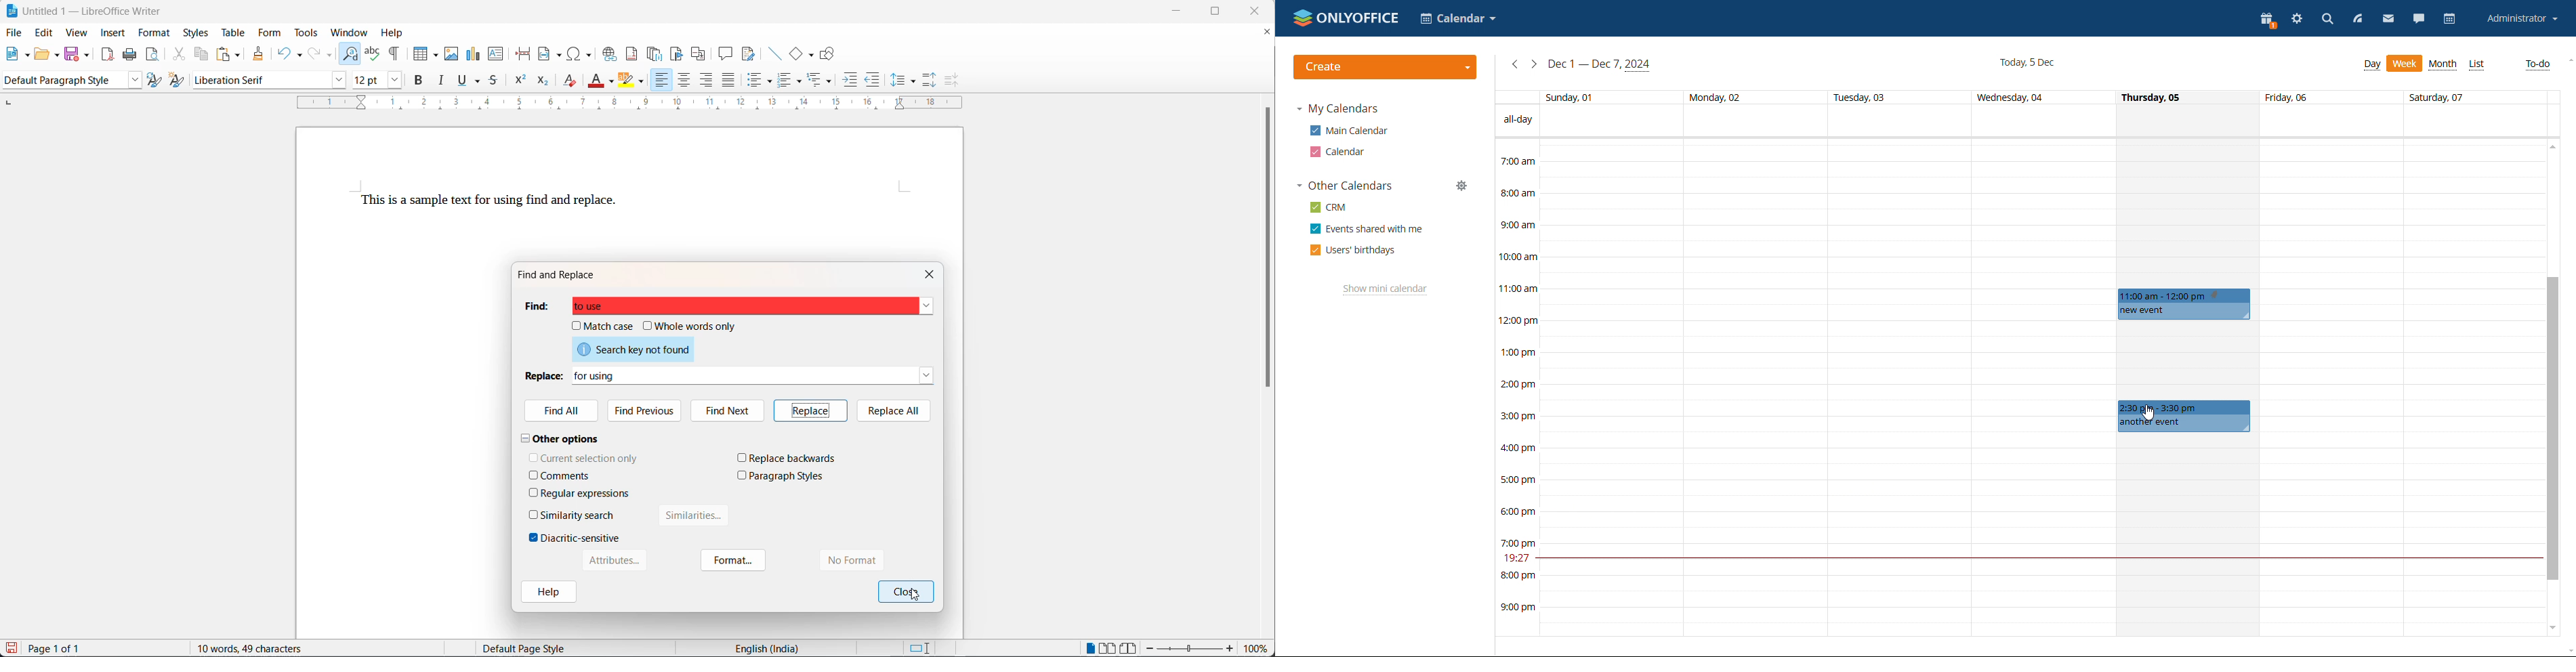 This screenshot has height=672, width=2576. I want to click on checkbox, so click(742, 457).